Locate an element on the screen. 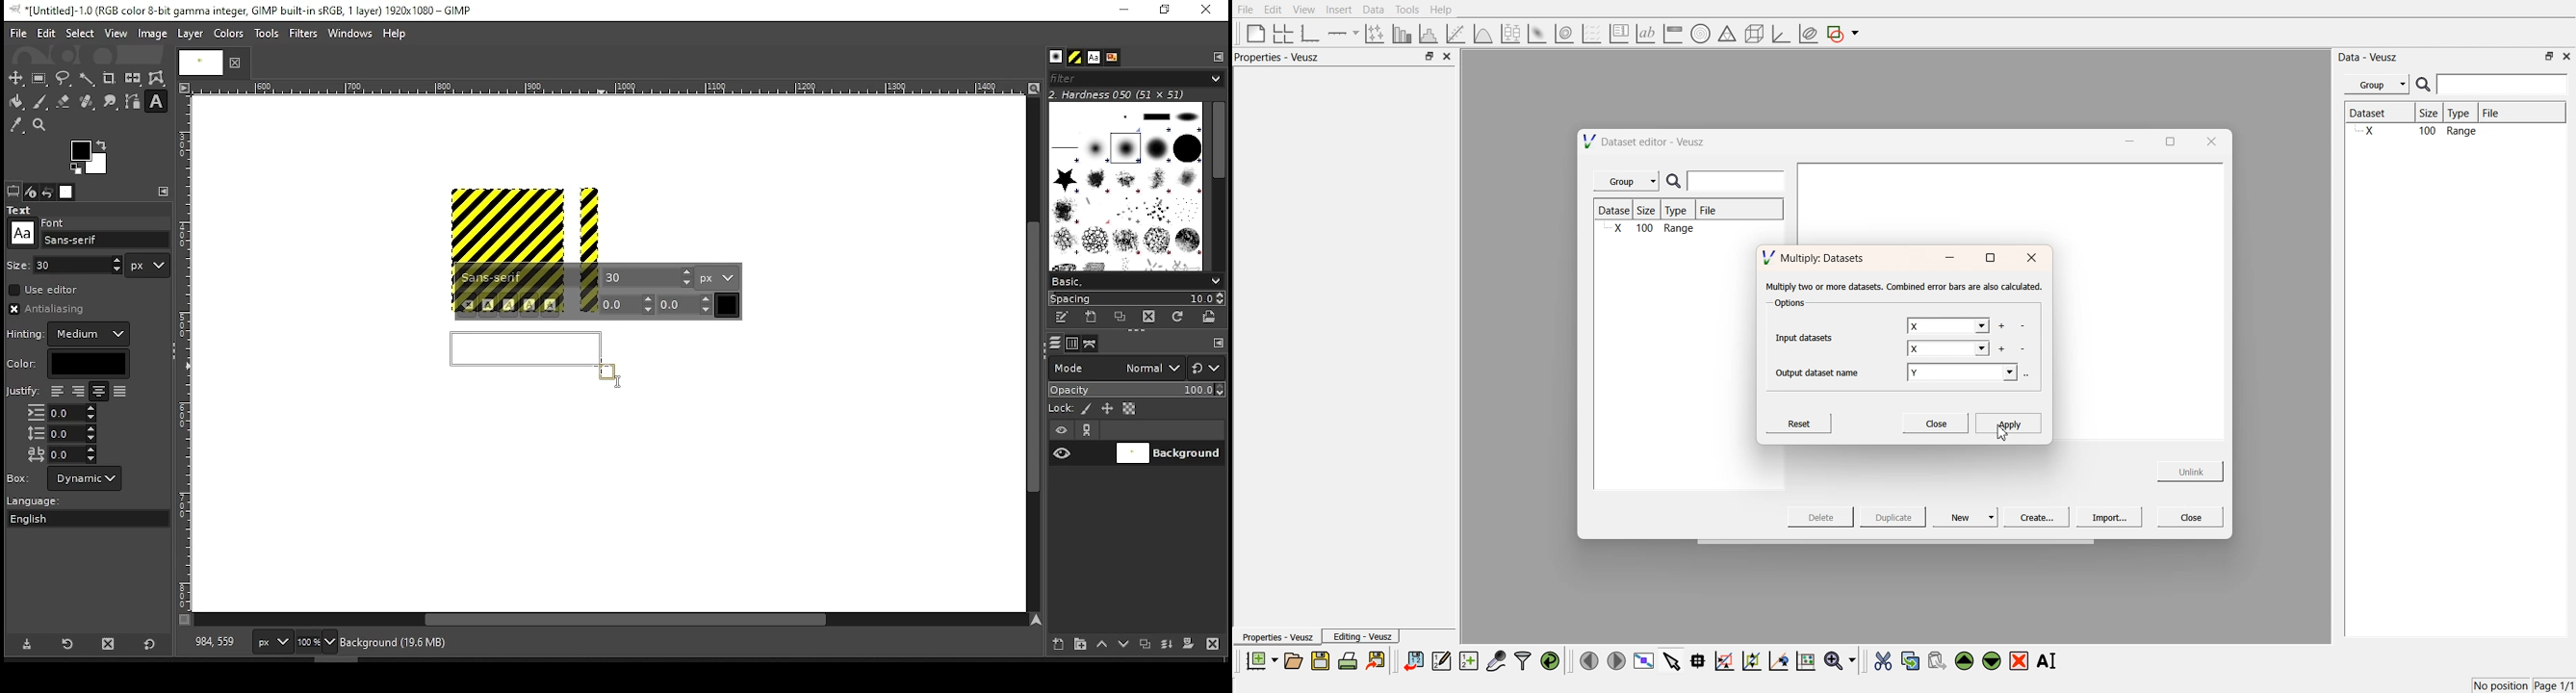 This screenshot has width=2576, height=700. strikethrough is located at coordinates (551, 305).